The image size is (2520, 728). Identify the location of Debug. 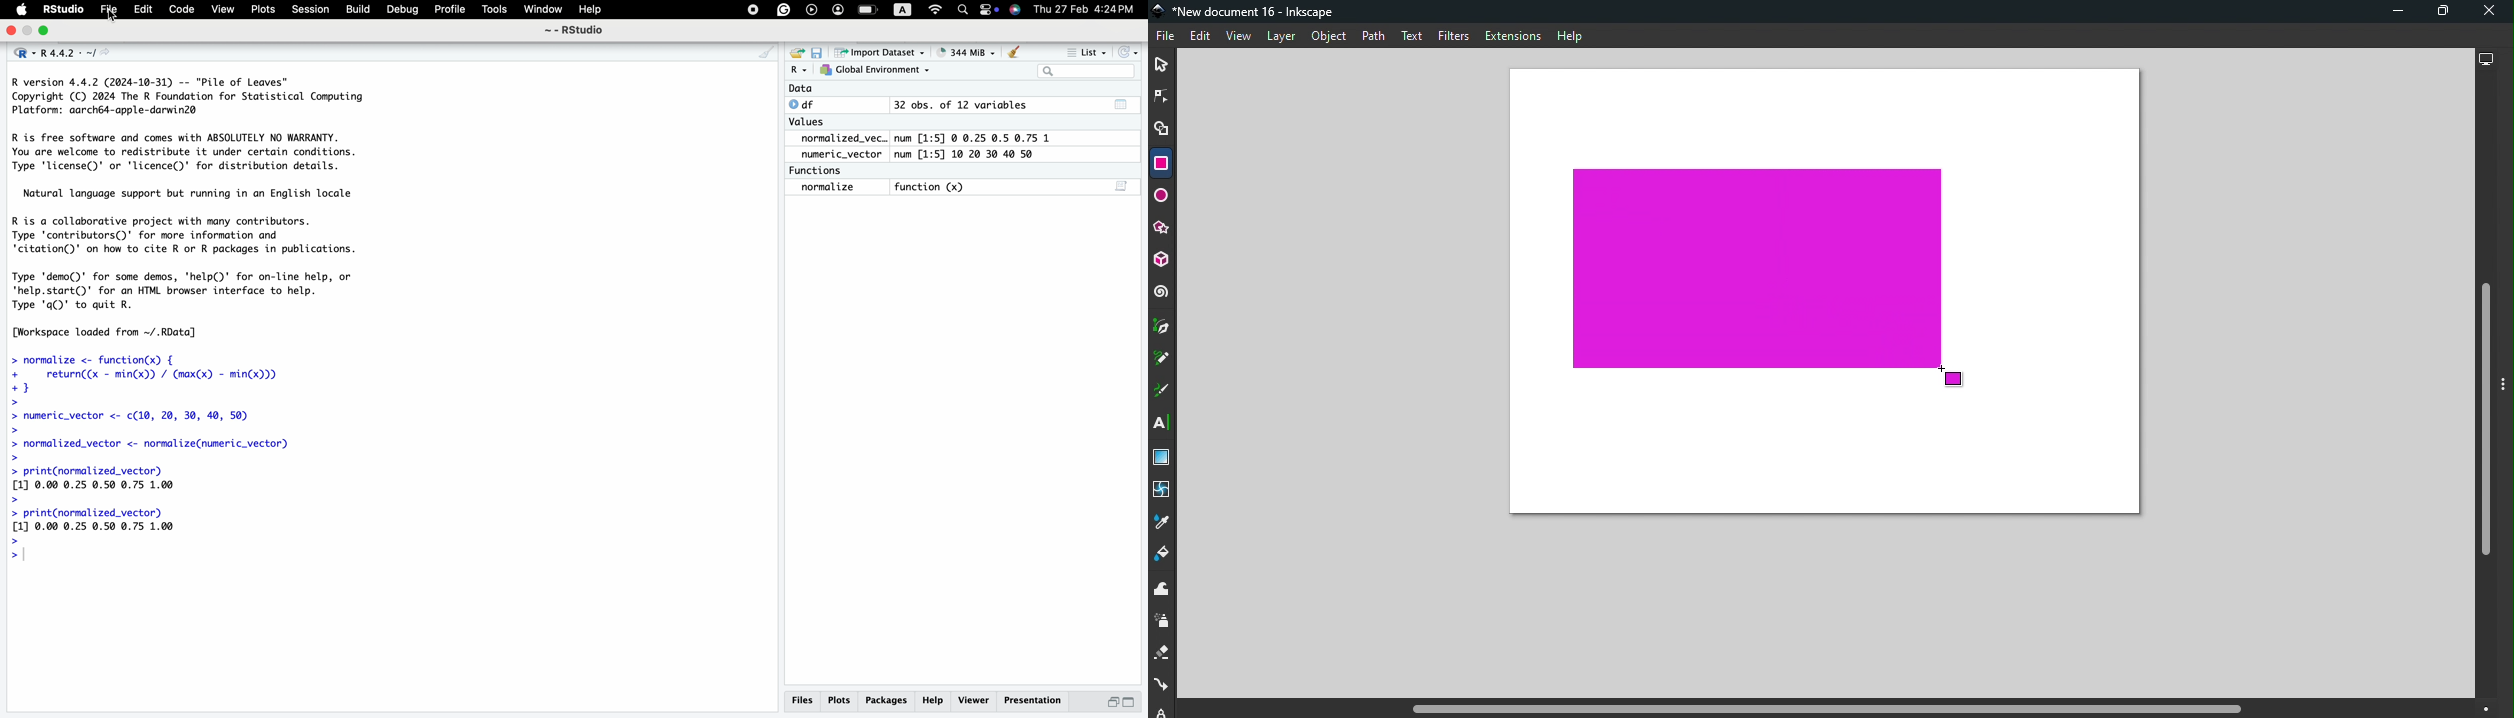
(404, 11).